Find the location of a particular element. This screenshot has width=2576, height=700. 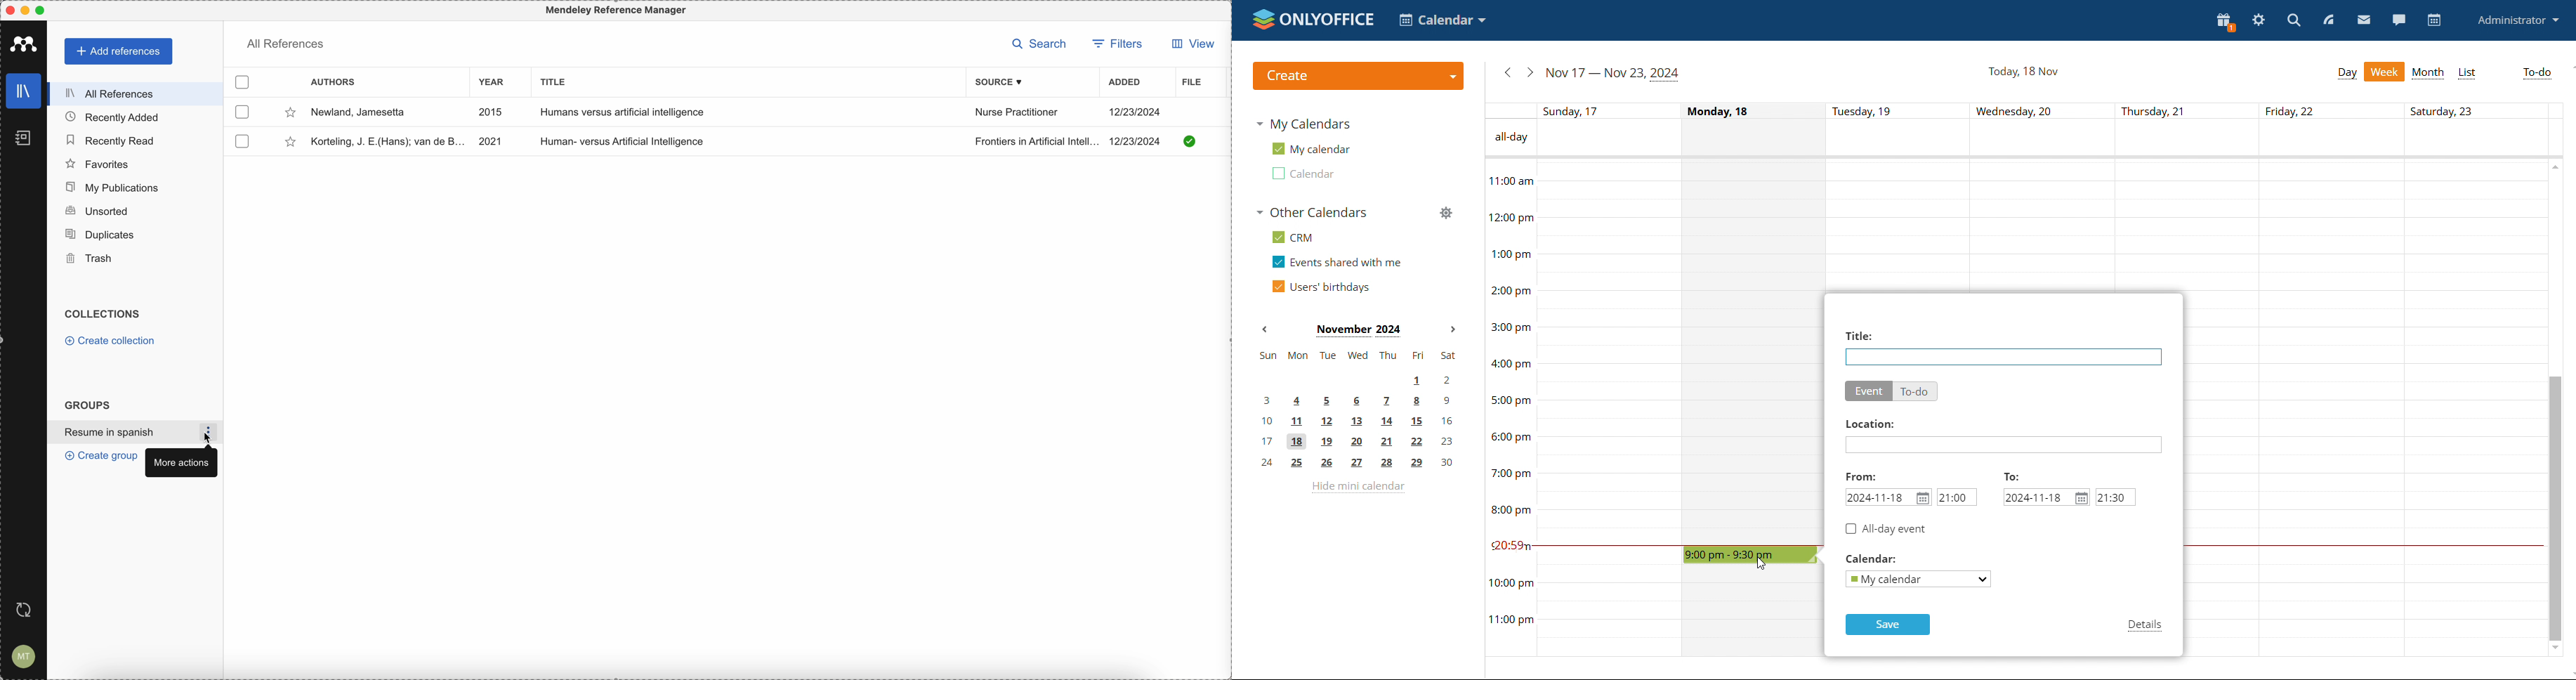

start time is located at coordinates (1957, 497).